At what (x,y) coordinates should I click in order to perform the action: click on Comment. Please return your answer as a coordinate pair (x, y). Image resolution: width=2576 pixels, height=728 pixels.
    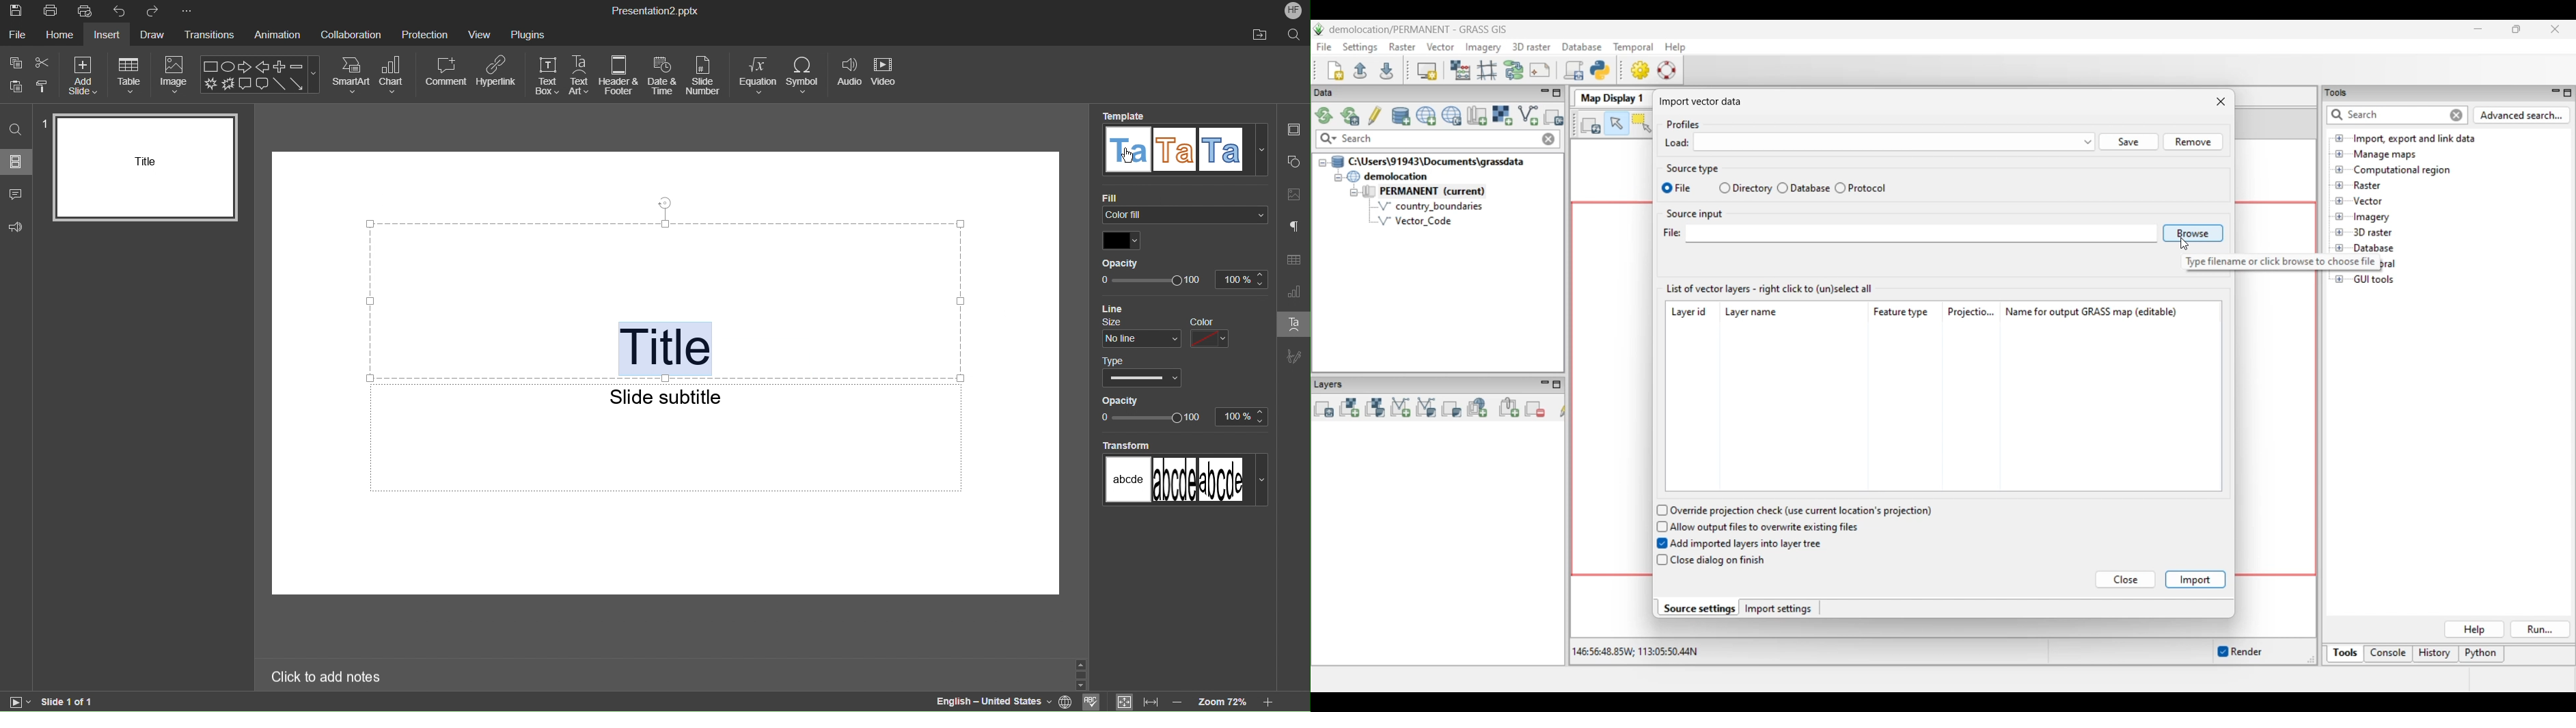
    Looking at the image, I should click on (16, 193).